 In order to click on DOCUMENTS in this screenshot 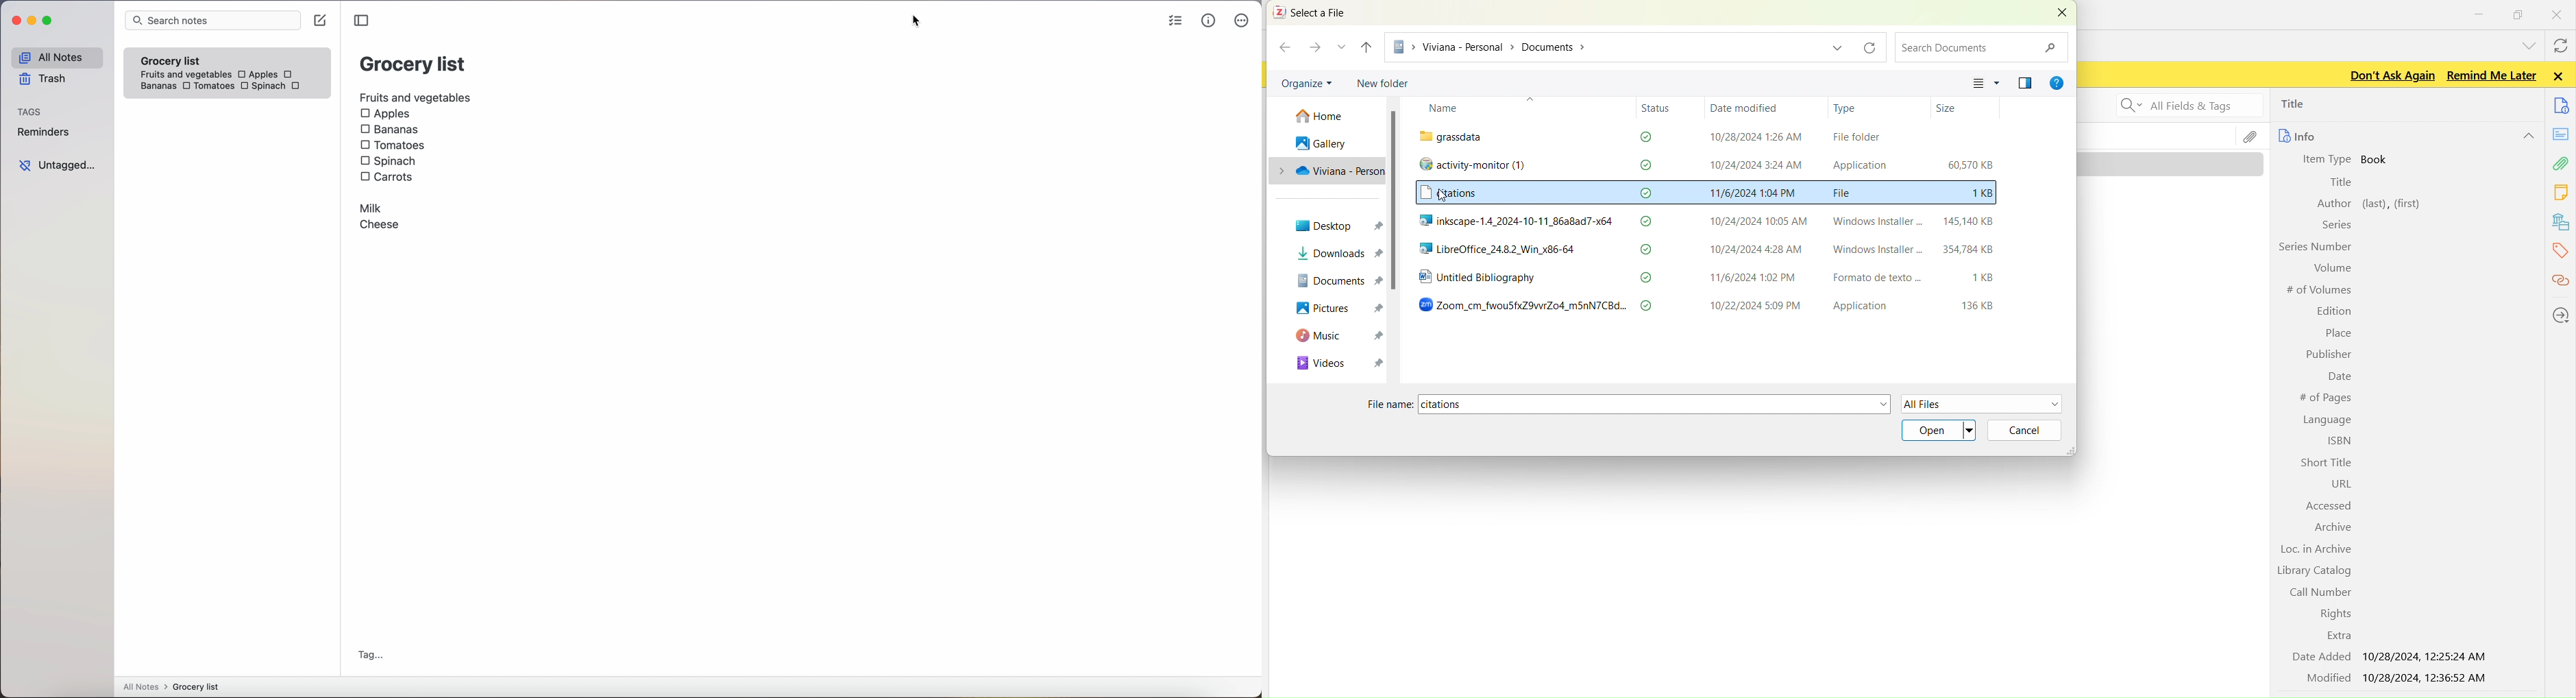, I will do `click(1327, 280)`.